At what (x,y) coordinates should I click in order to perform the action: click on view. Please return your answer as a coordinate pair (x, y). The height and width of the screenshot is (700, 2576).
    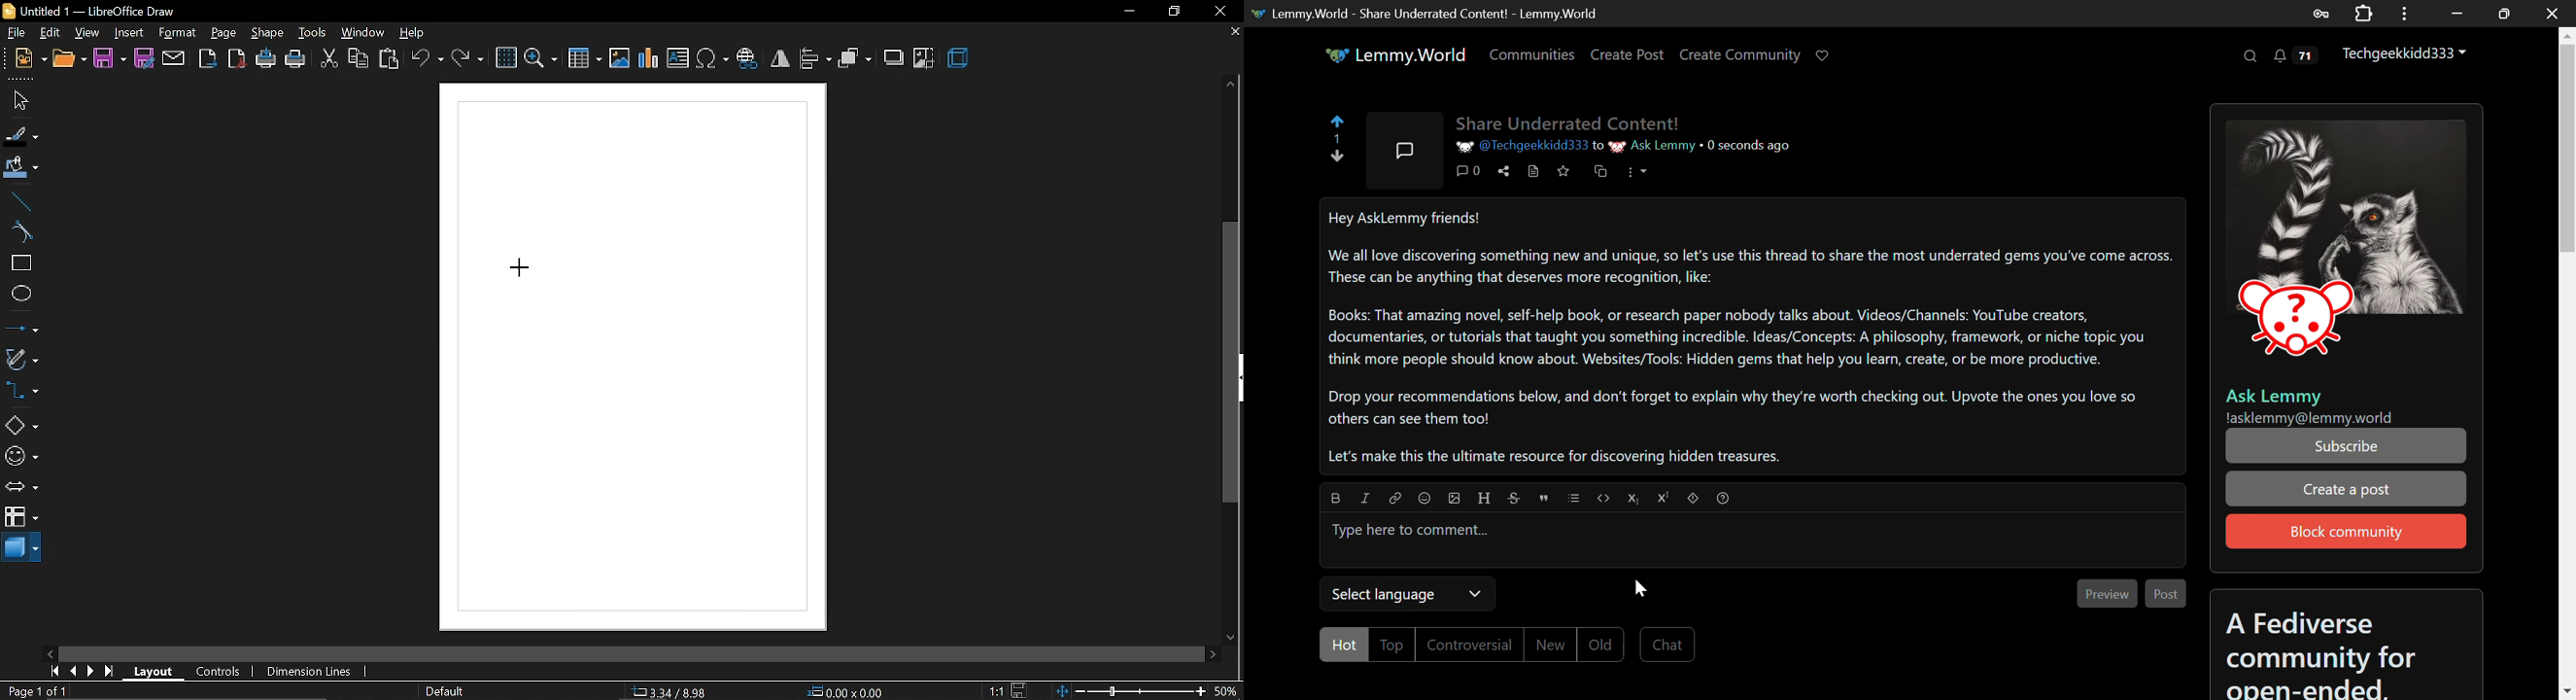
    Looking at the image, I should click on (88, 33).